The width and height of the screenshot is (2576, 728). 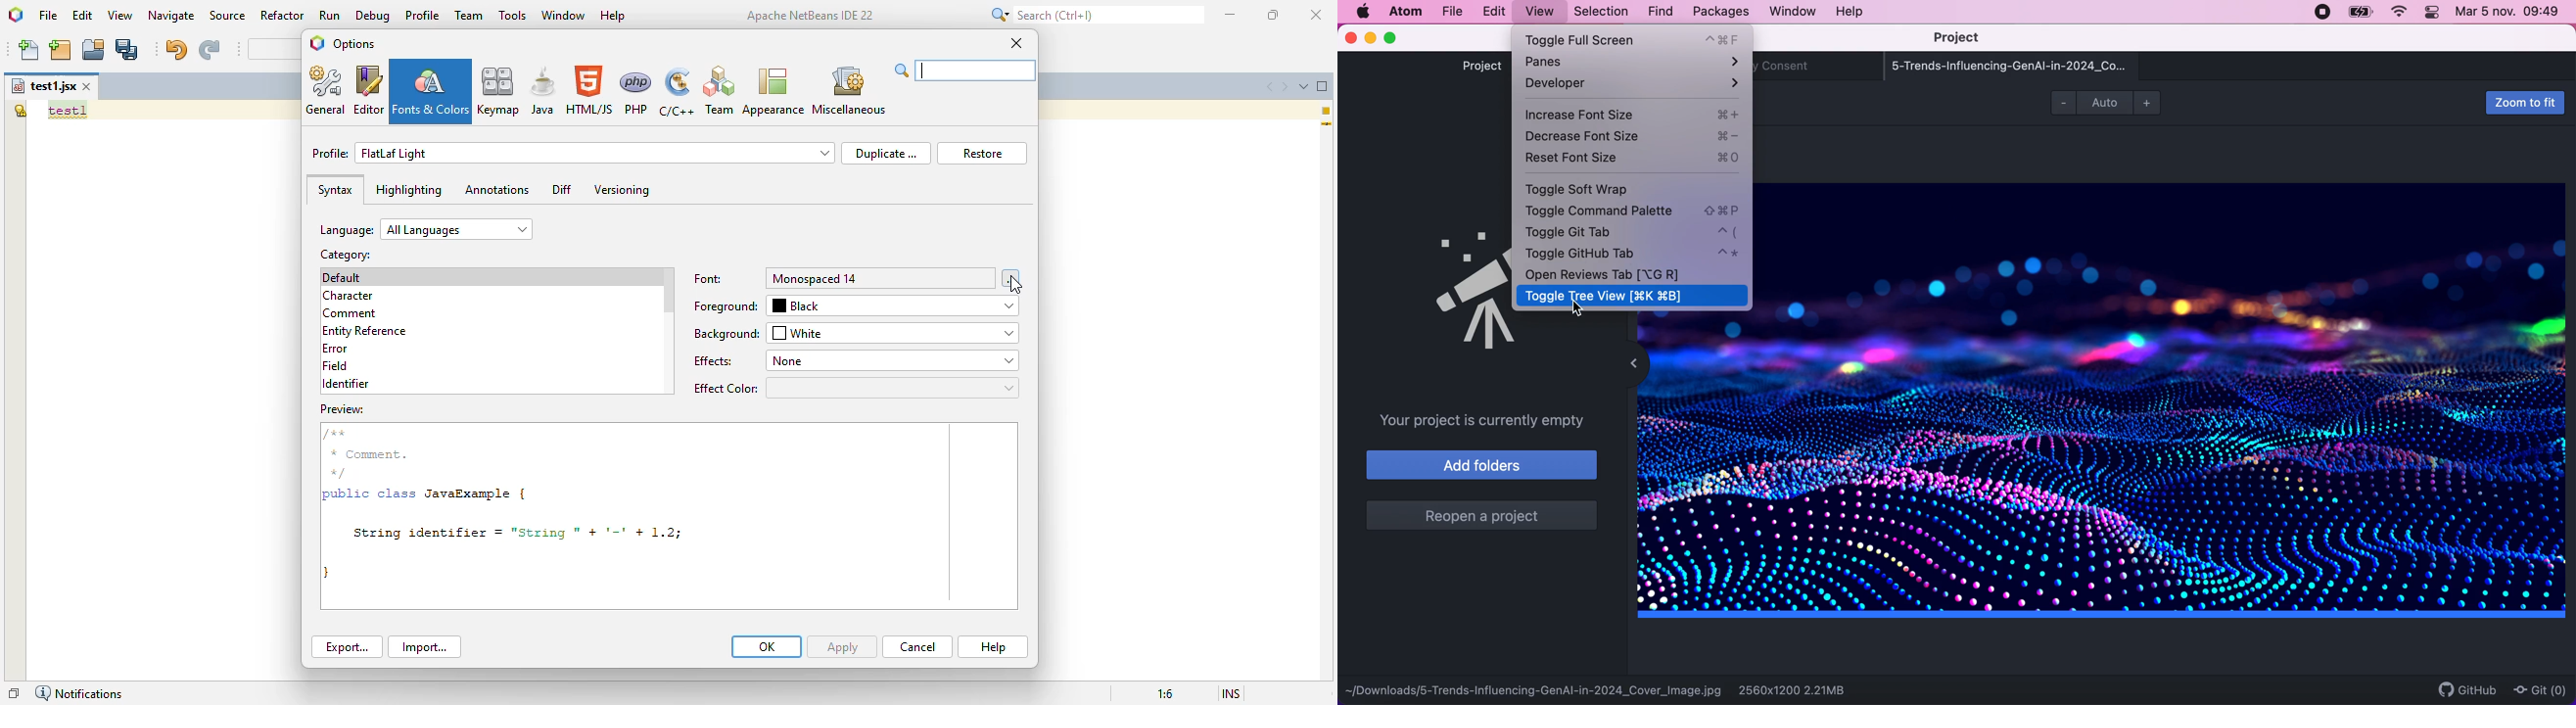 I want to click on reopen a project, so click(x=1486, y=516).